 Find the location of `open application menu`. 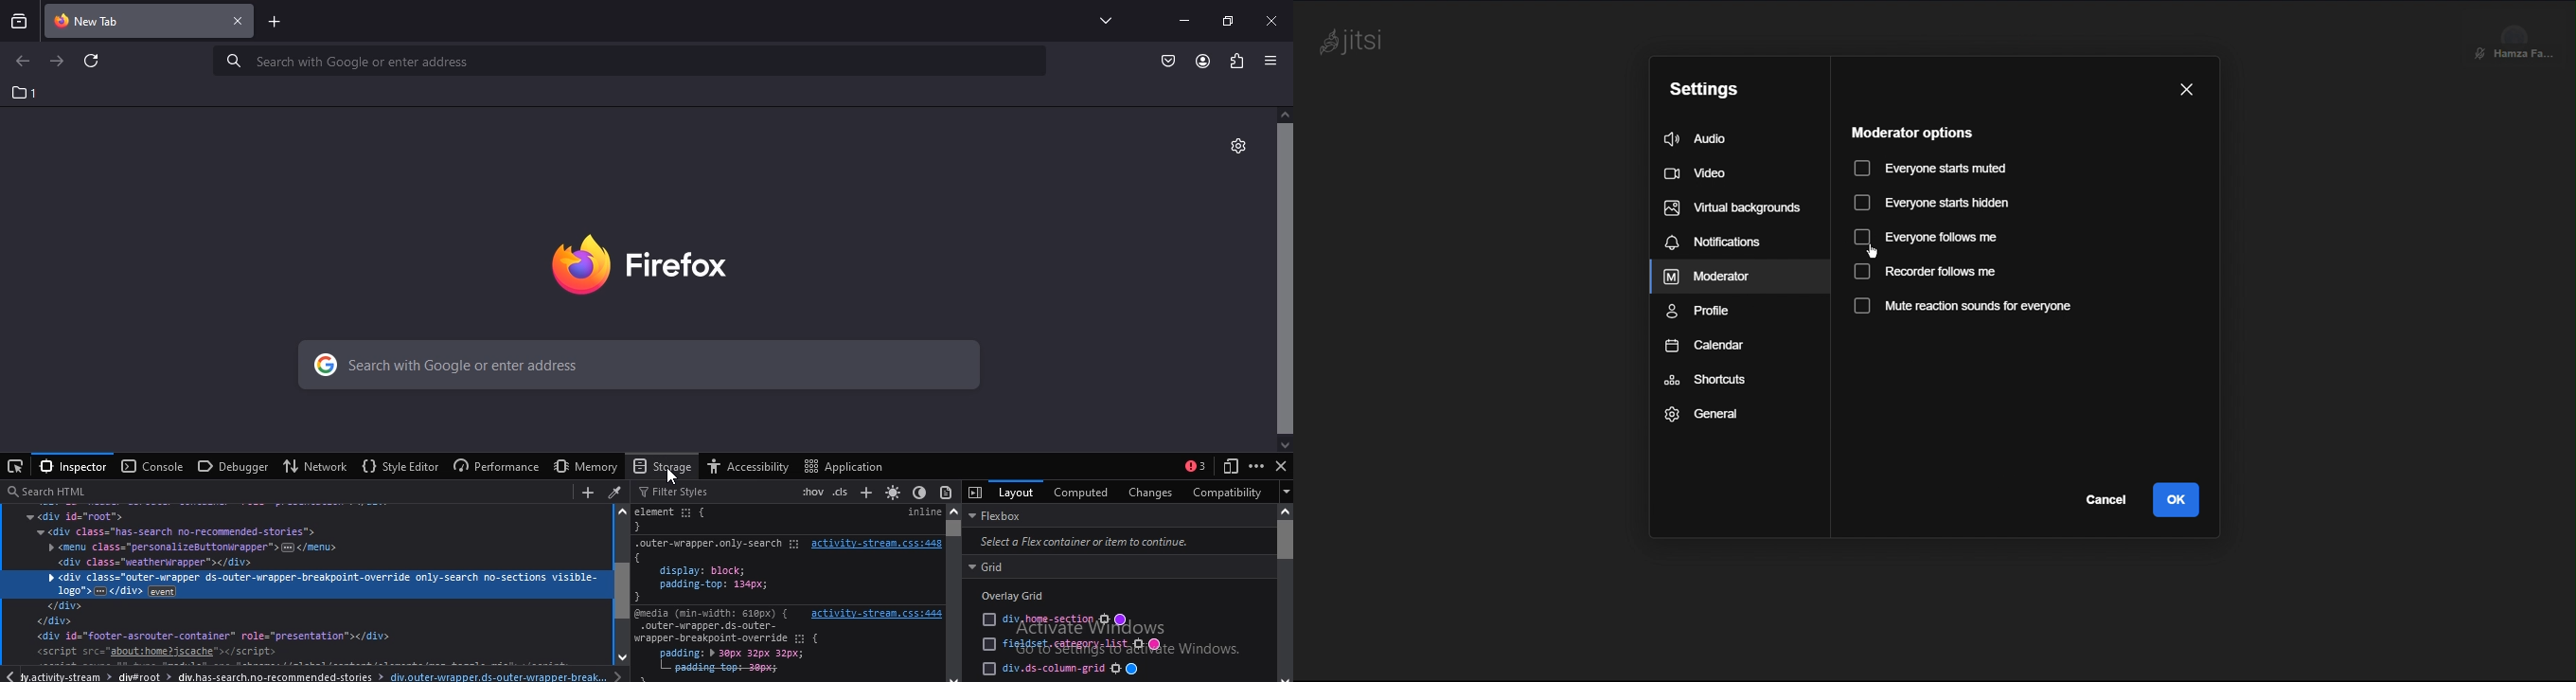

open application menu is located at coordinates (1273, 61).